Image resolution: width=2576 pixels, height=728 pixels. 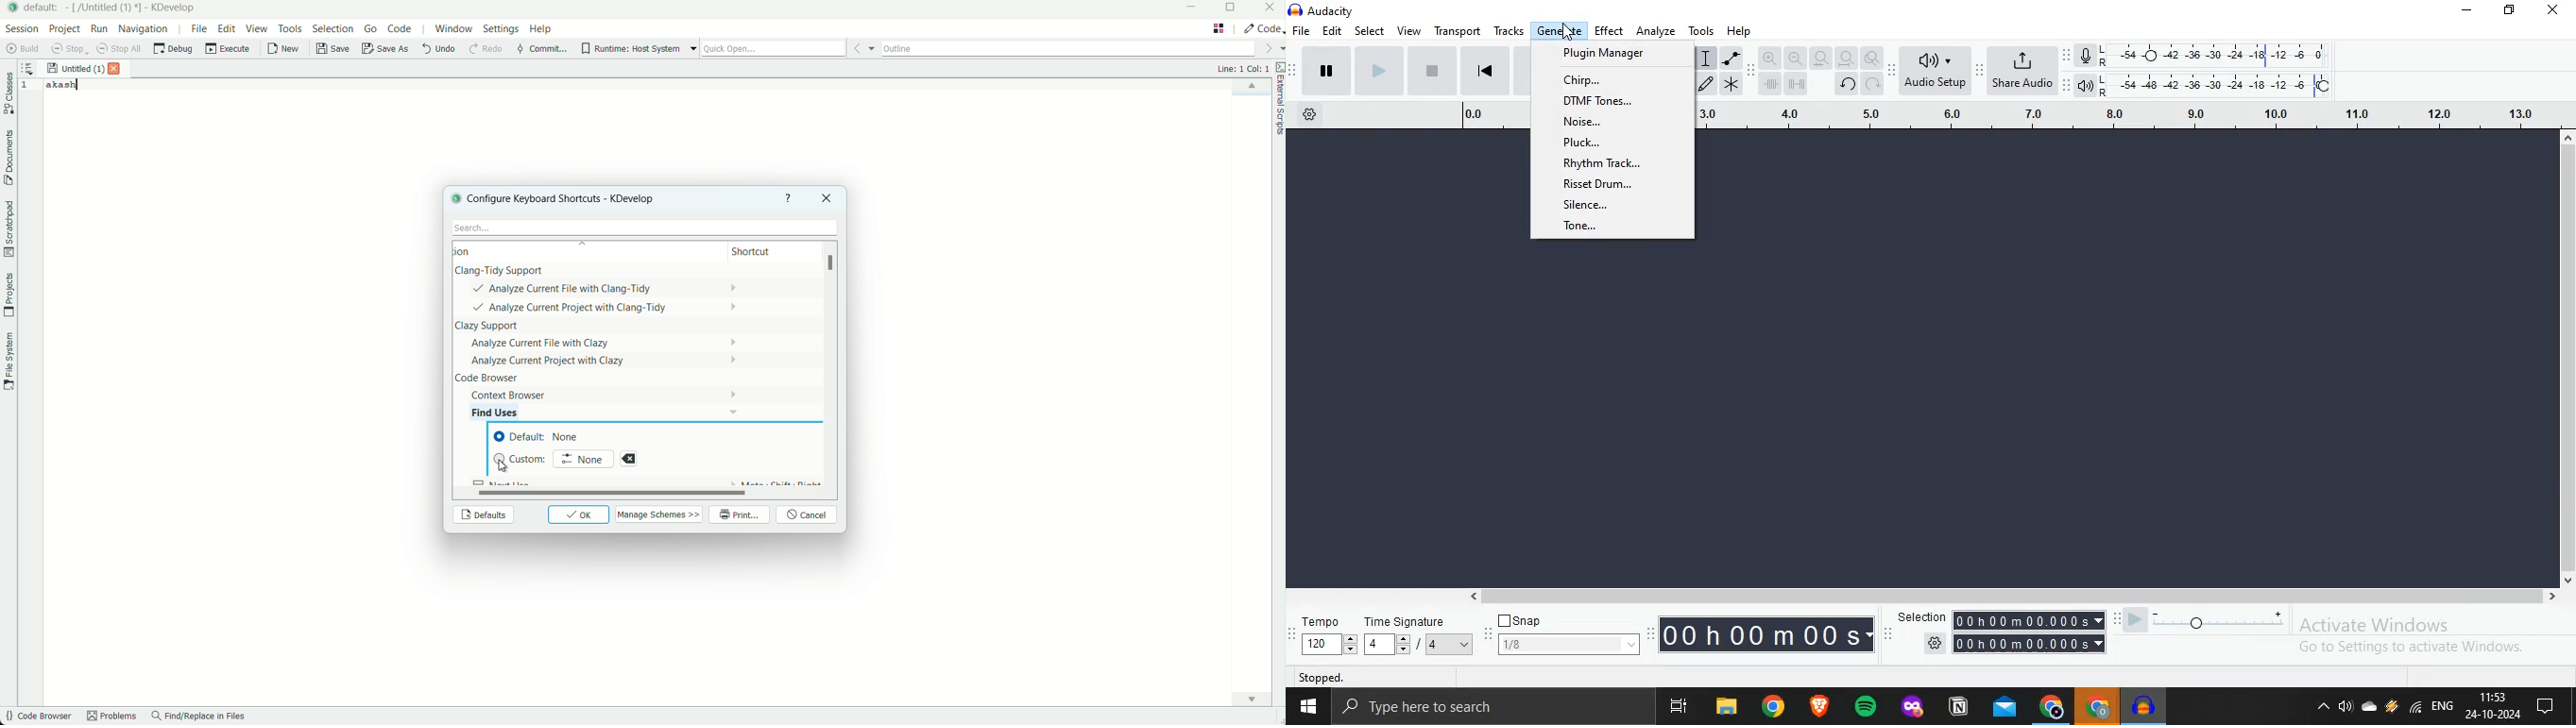 What do you see at coordinates (1599, 146) in the screenshot?
I see `pluck..` at bounding box center [1599, 146].